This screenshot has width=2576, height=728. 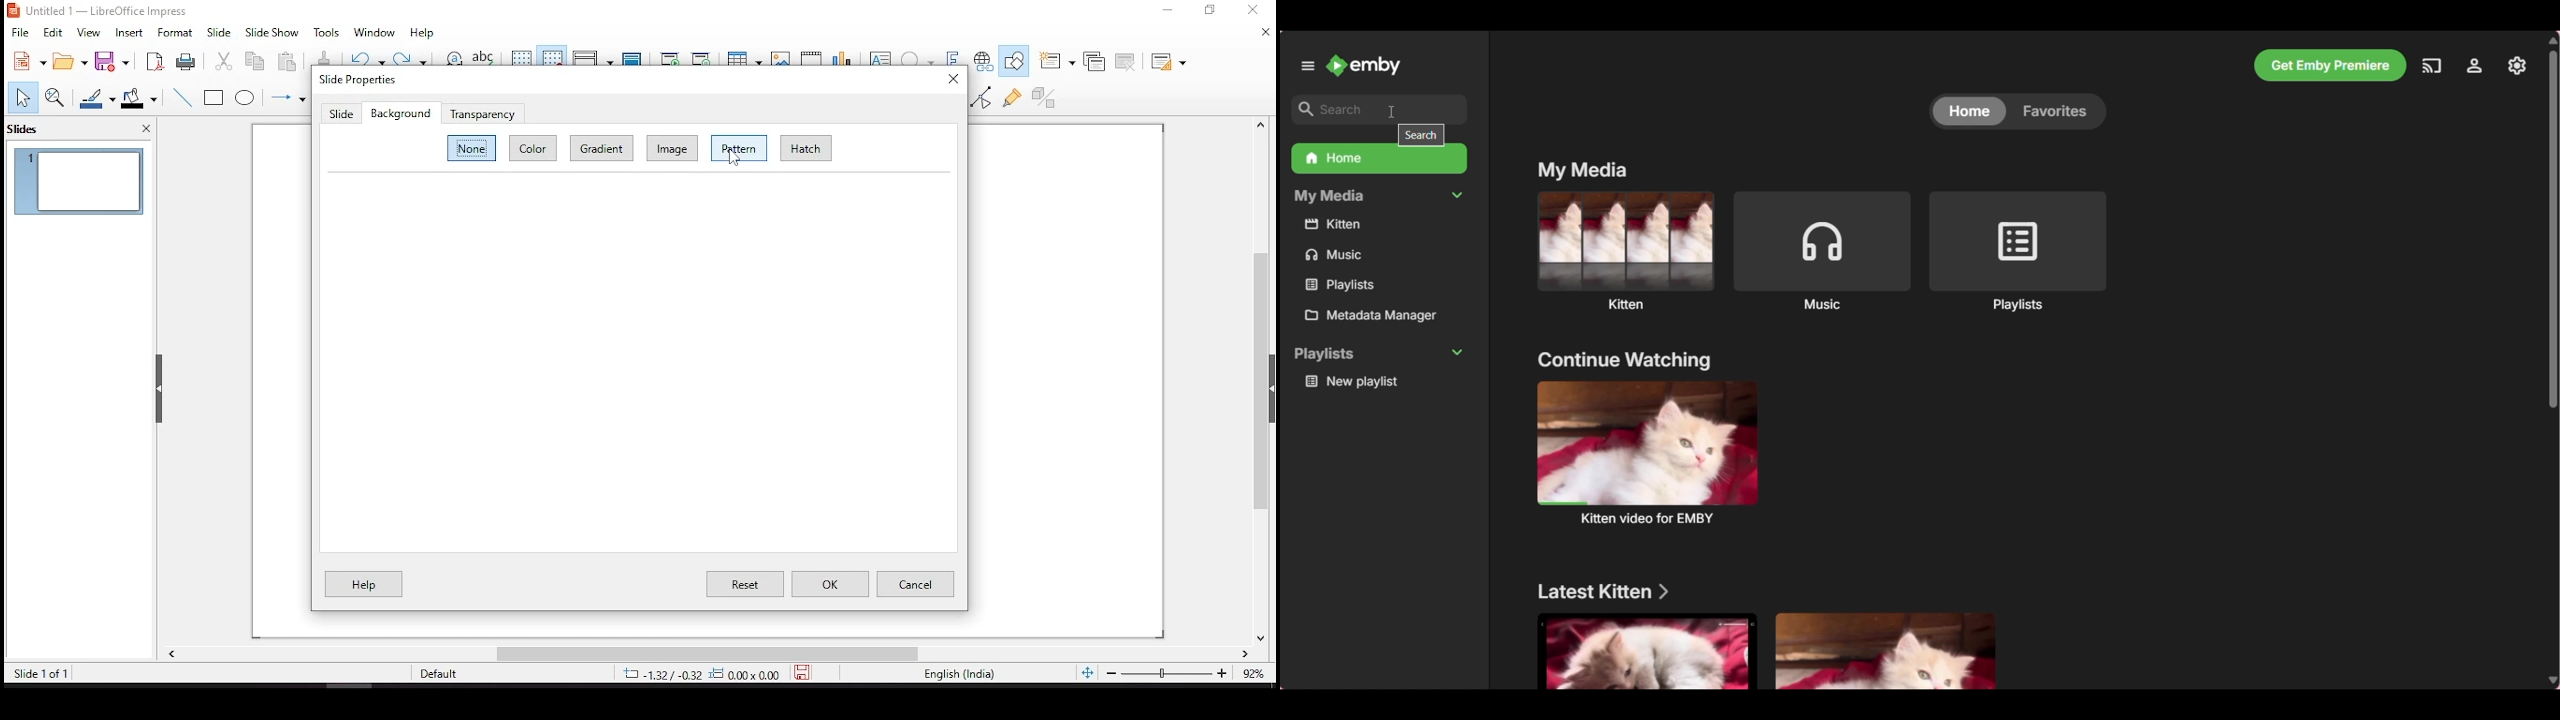 What do you see at coordinates (424, 31) in the screenshot?
I see `help` at bounding box center [424, 31].